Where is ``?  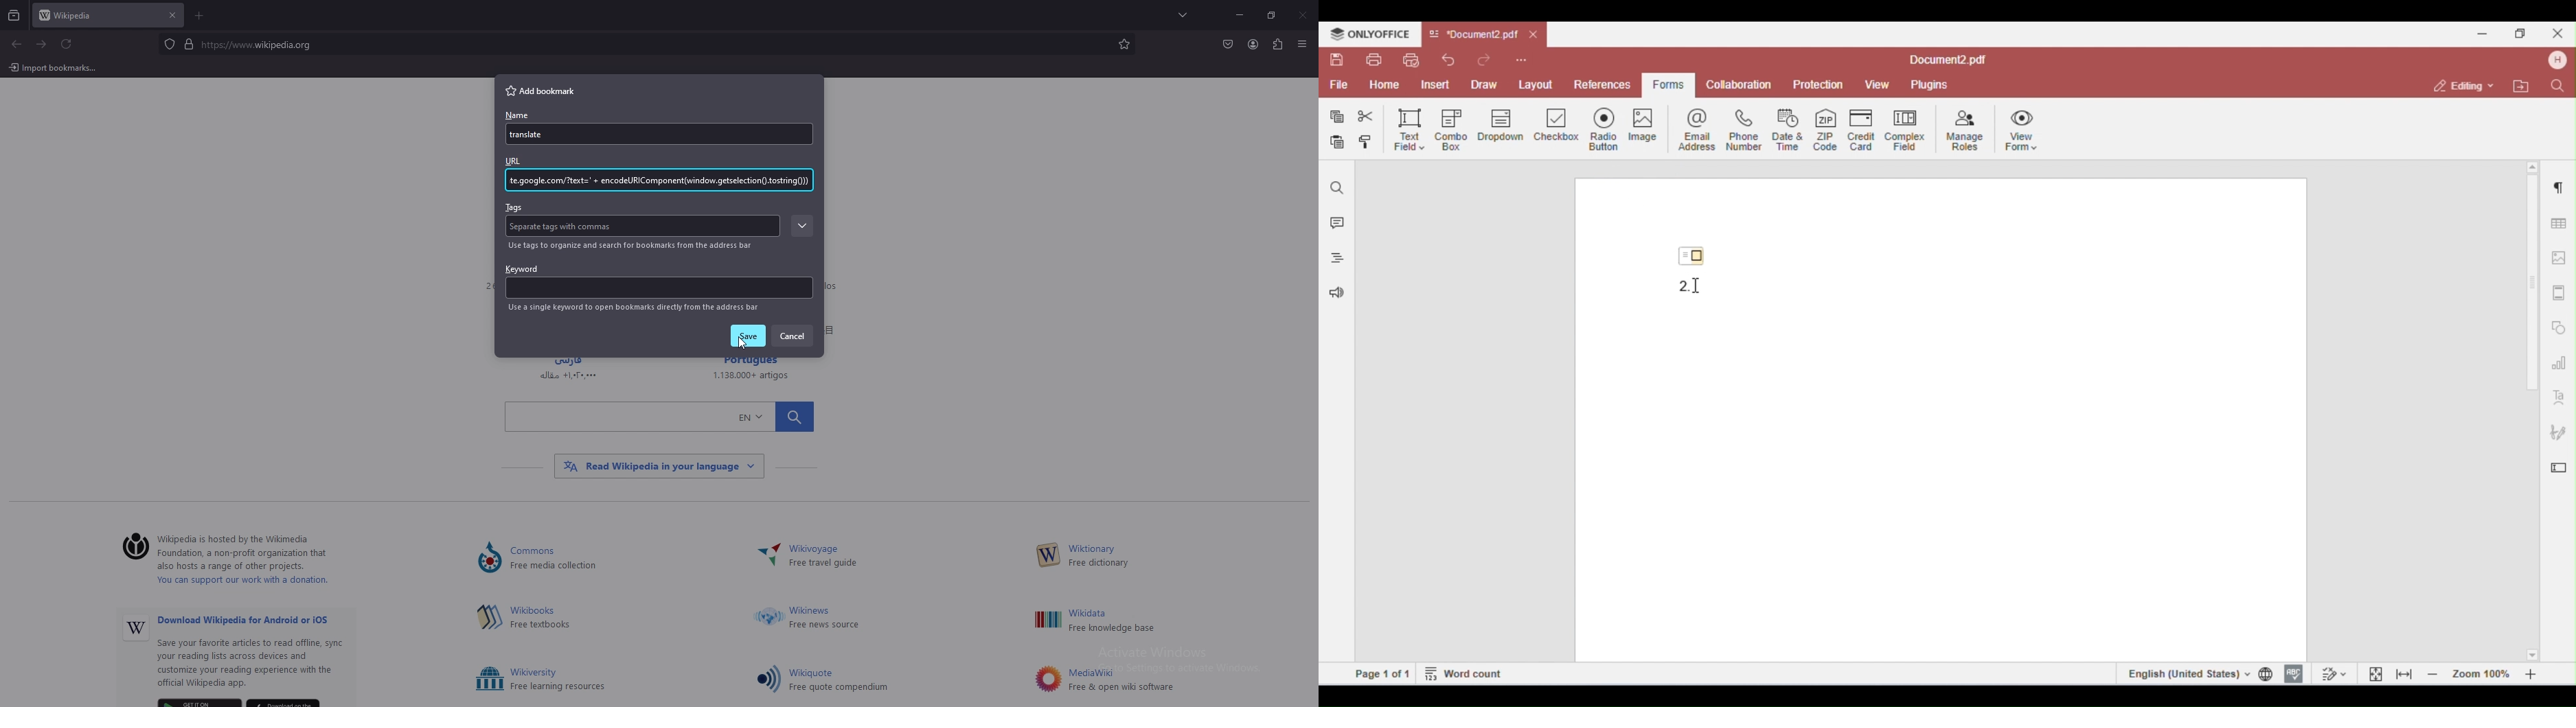  is located at coordinates (1047, 620).